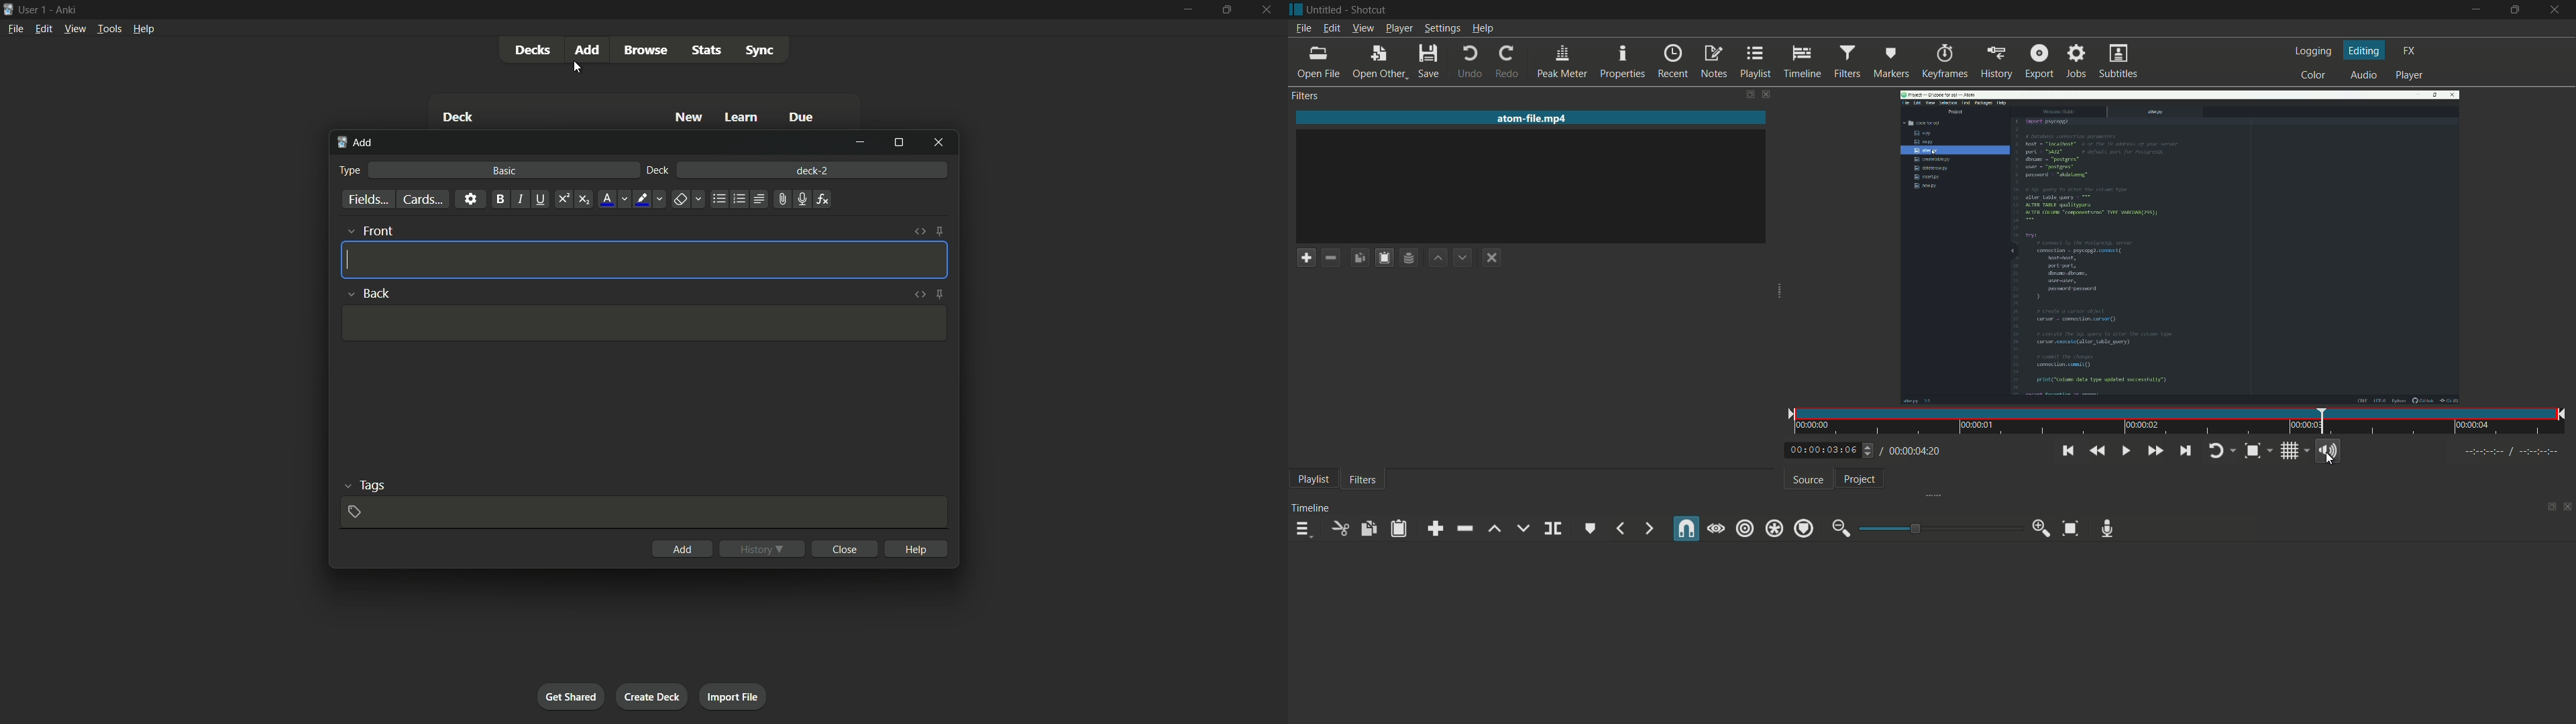 This screenshot has width=2576, height=728. I want to click on browse, so click(647, 50).